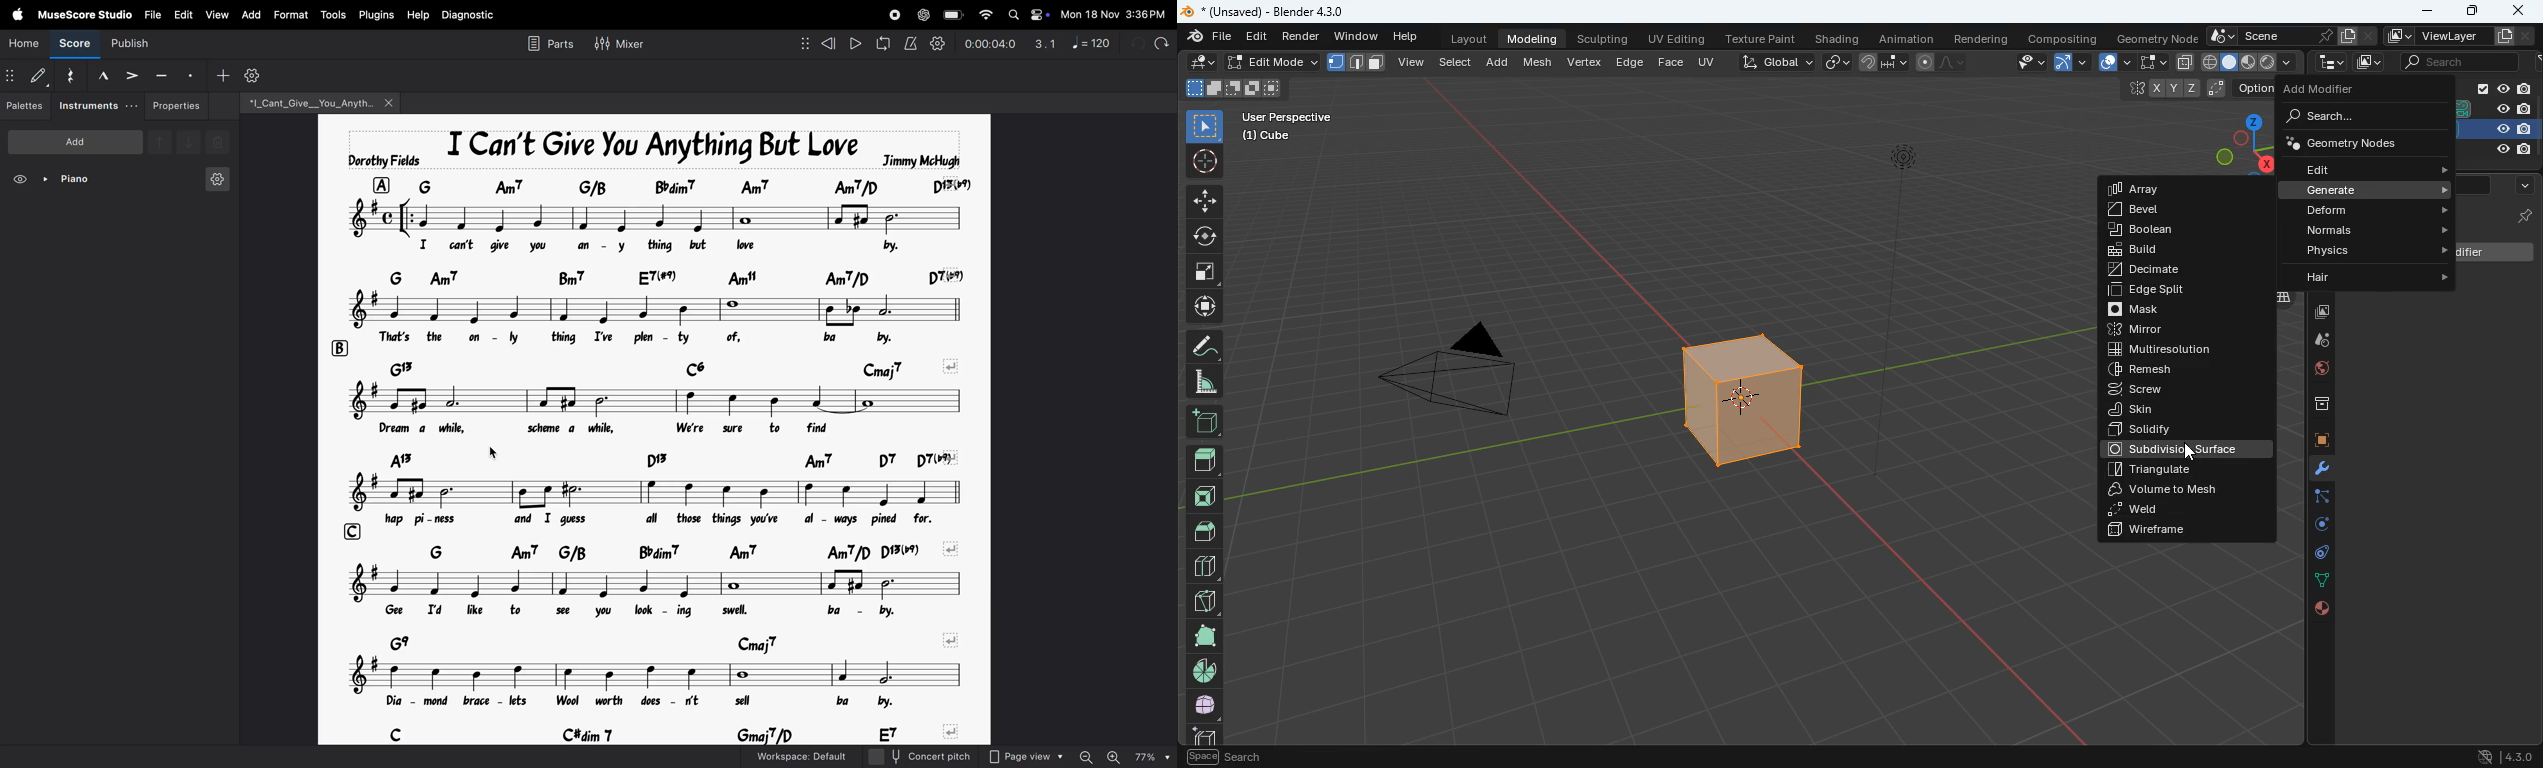 Image resolution: width=2548 pixels, height=784 pixels. I want to click on link, so click(1838, 61).